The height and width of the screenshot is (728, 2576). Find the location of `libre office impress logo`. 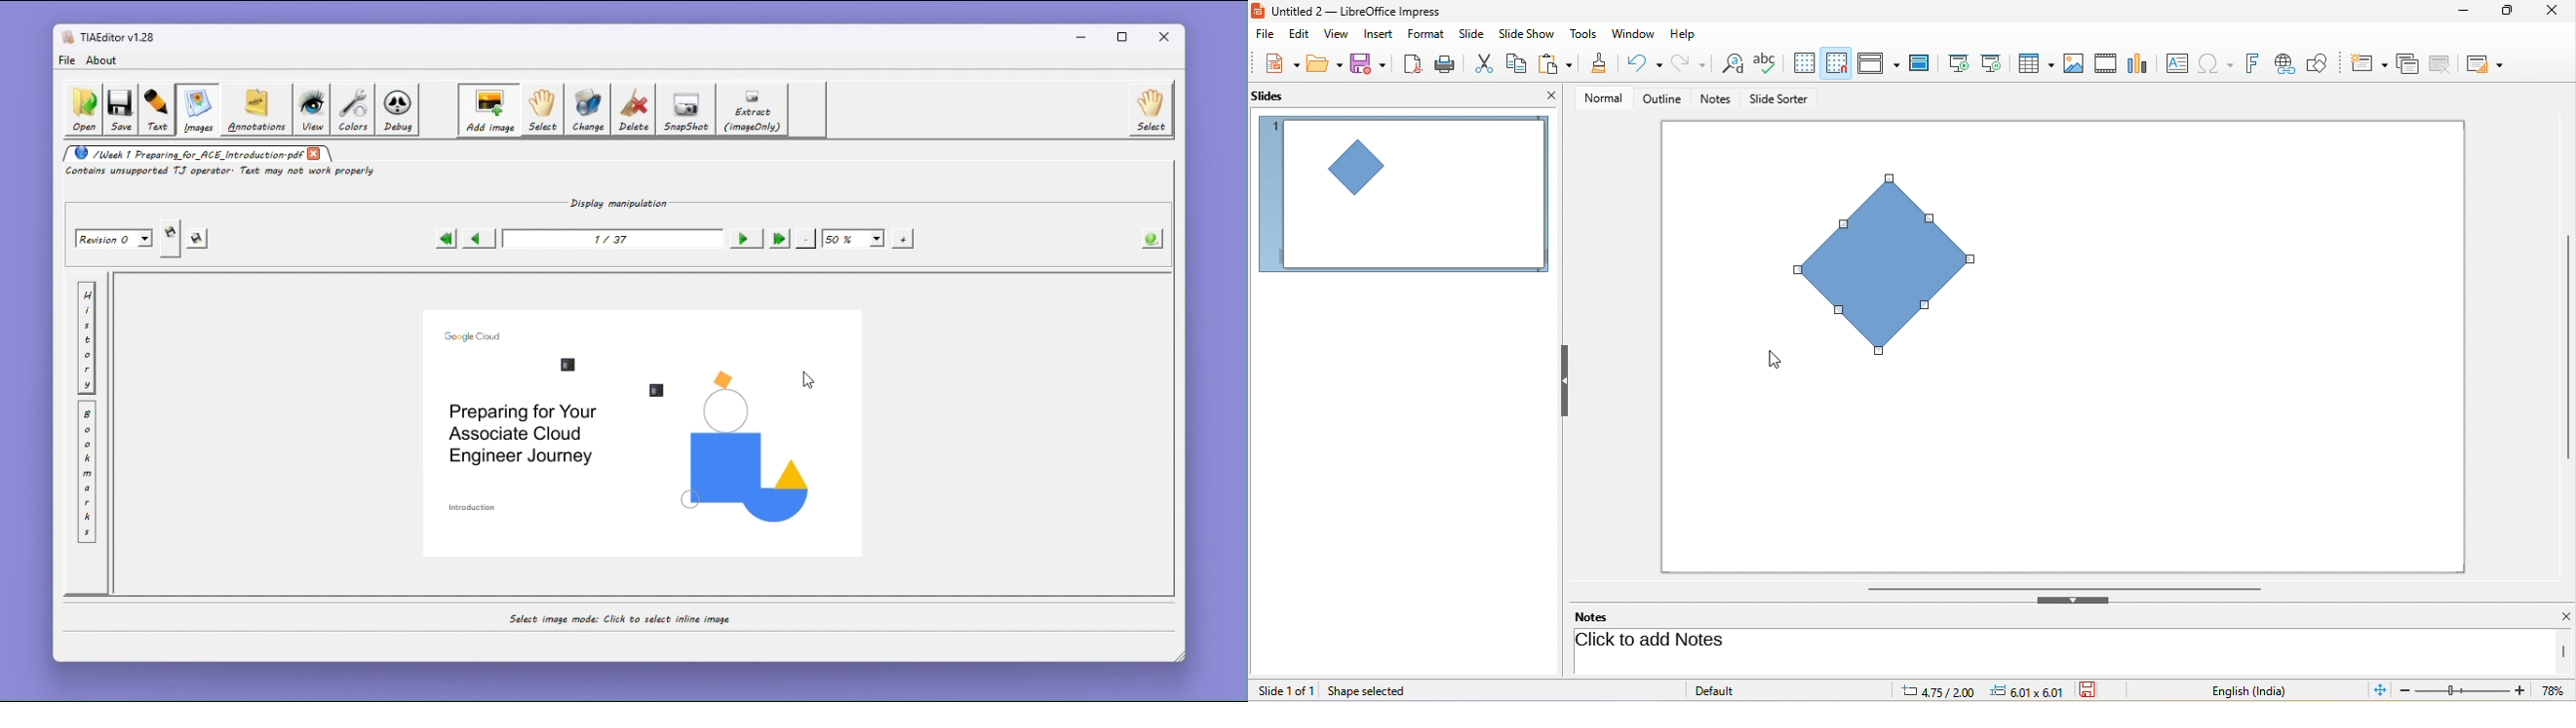

libre office impress logo is located at coordinates (1257, 10).